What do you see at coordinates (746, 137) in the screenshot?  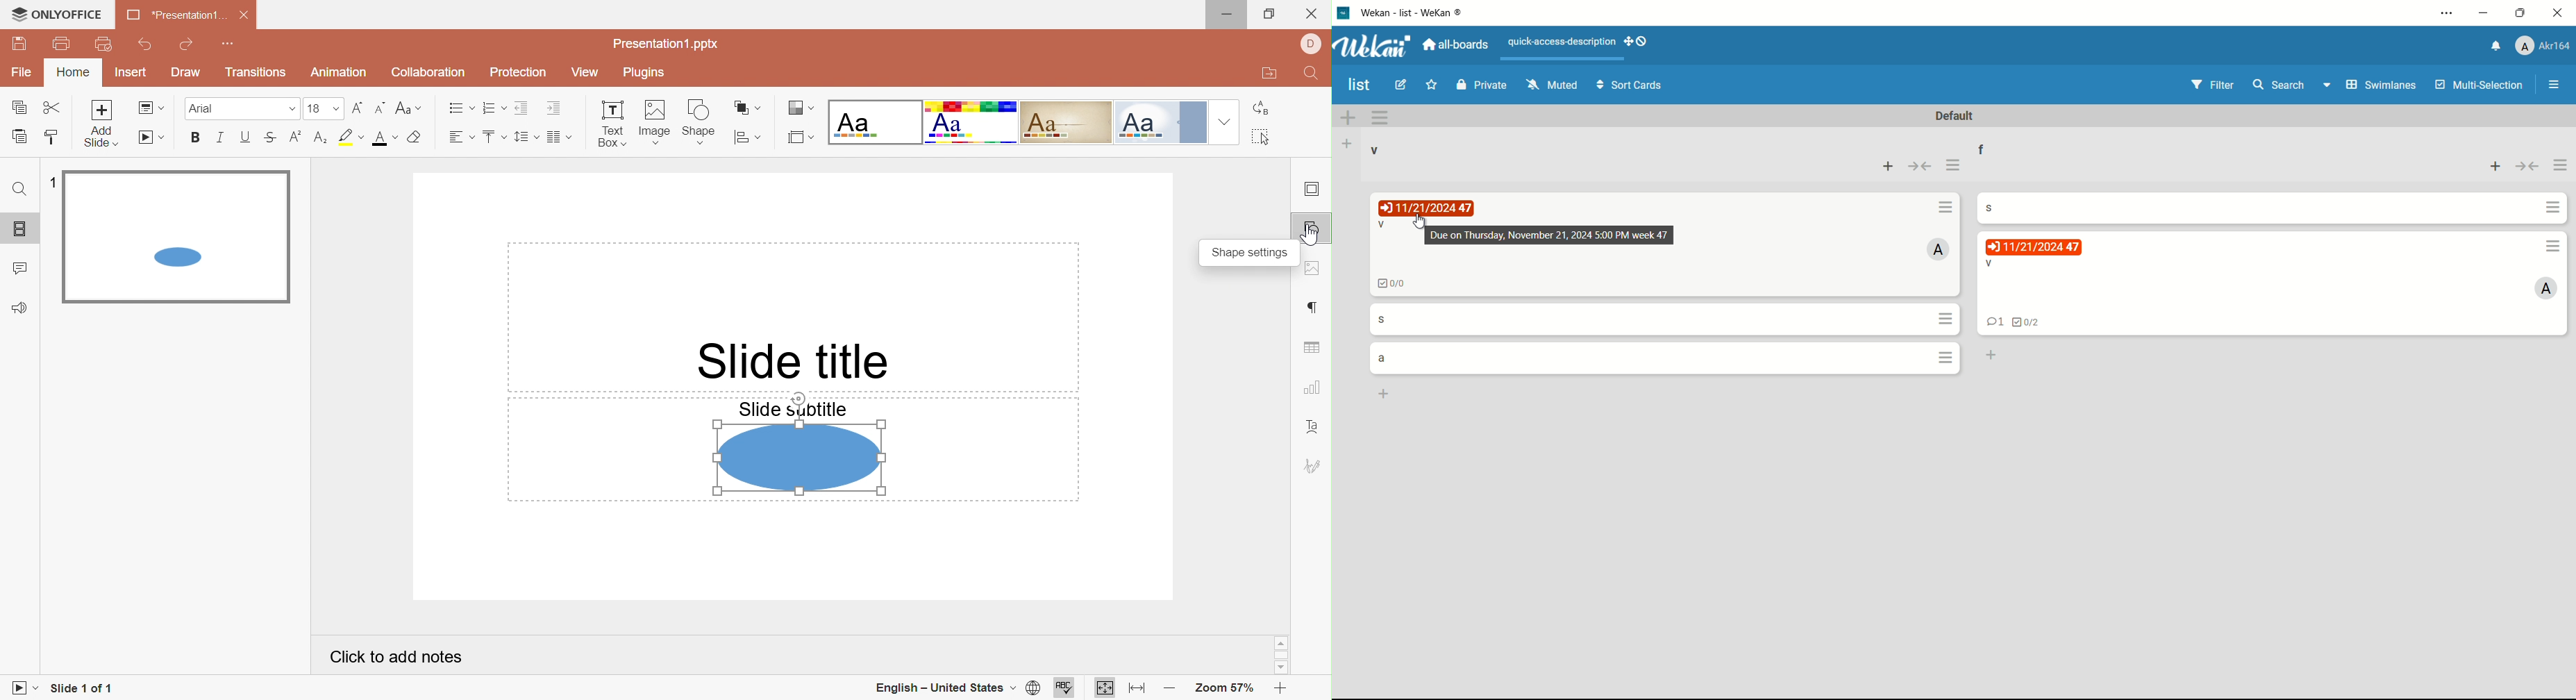 I see `Align shape` at bounding box center [746, 137].